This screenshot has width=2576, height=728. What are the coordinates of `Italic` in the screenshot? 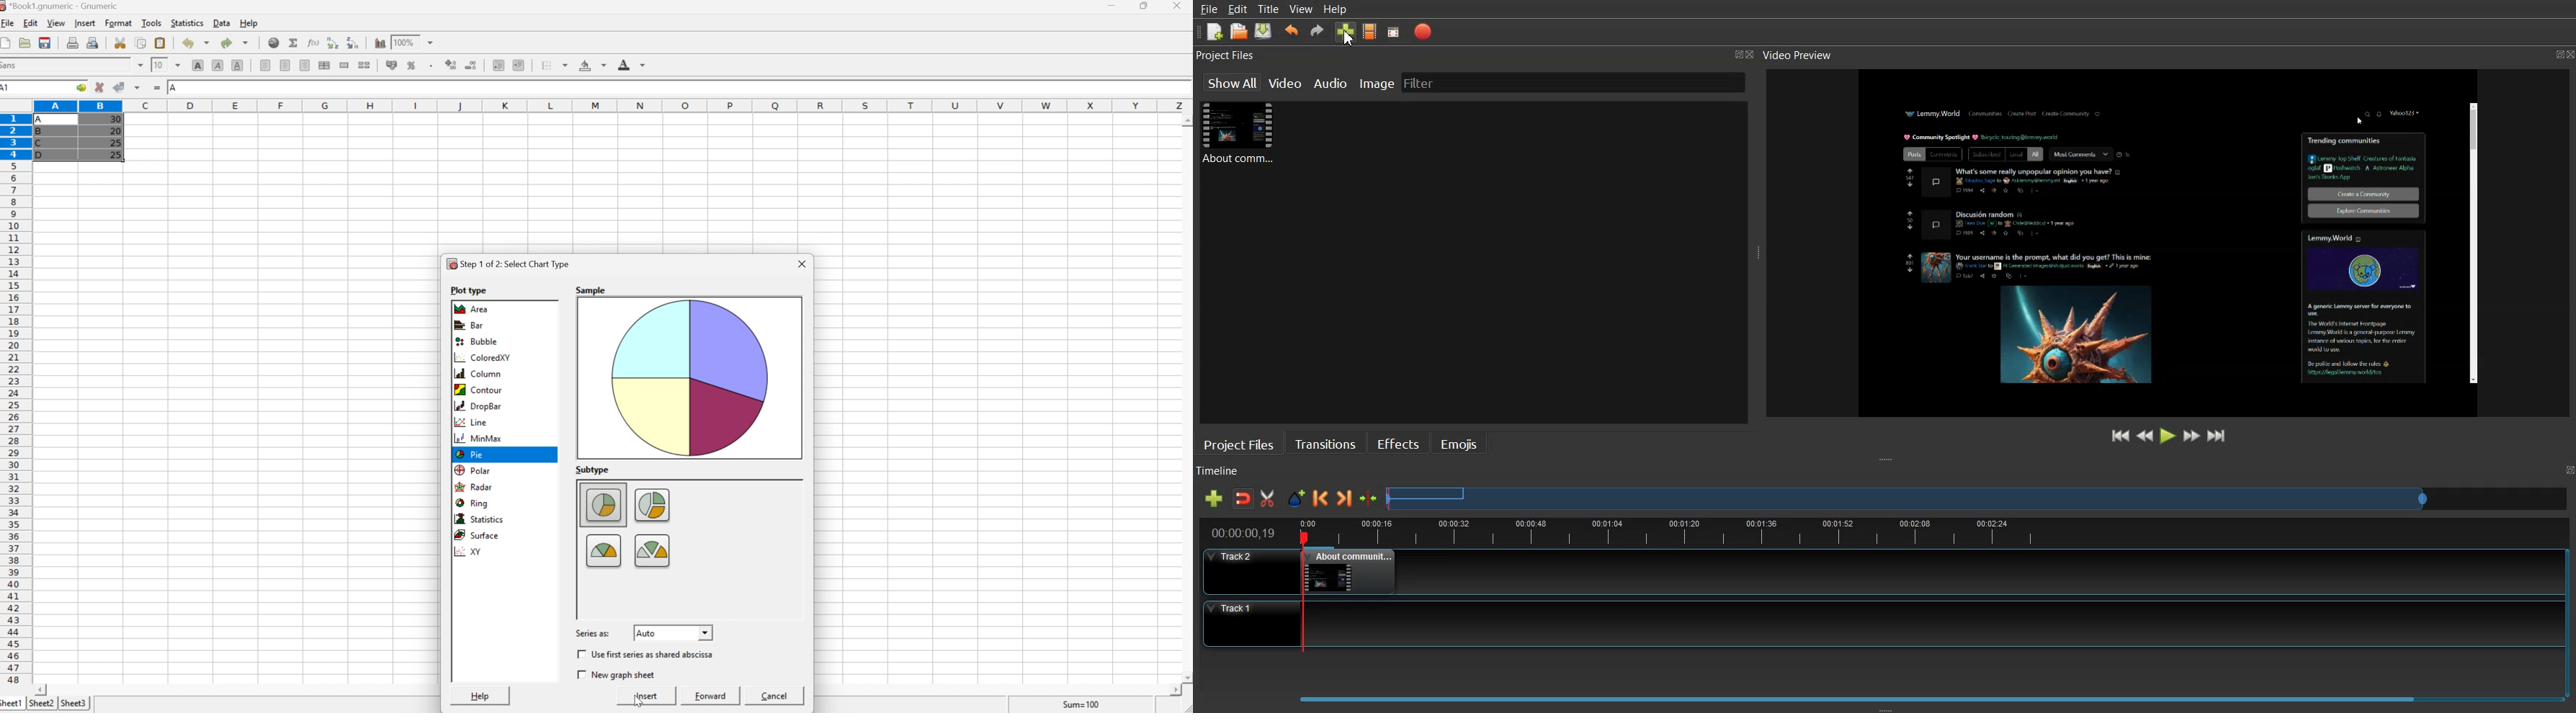 It's located at (218, 64).